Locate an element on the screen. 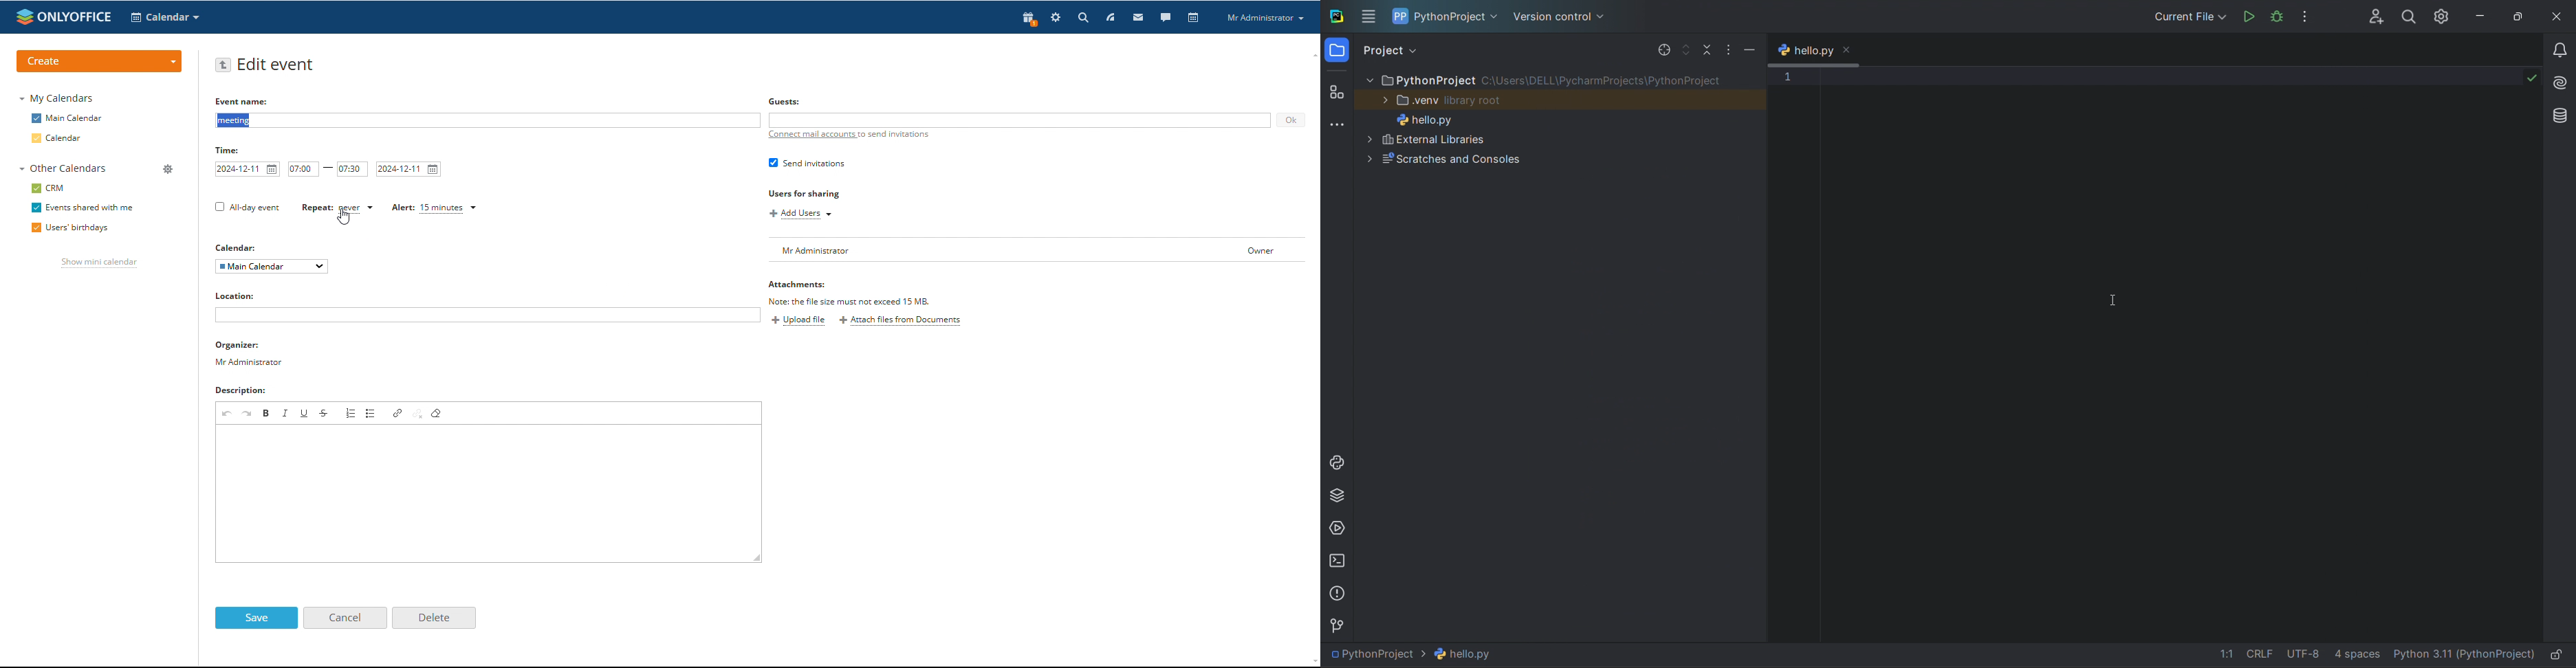 The width and height of the screenshot is (2576, 672). add users is located at coordinates (803, 214).